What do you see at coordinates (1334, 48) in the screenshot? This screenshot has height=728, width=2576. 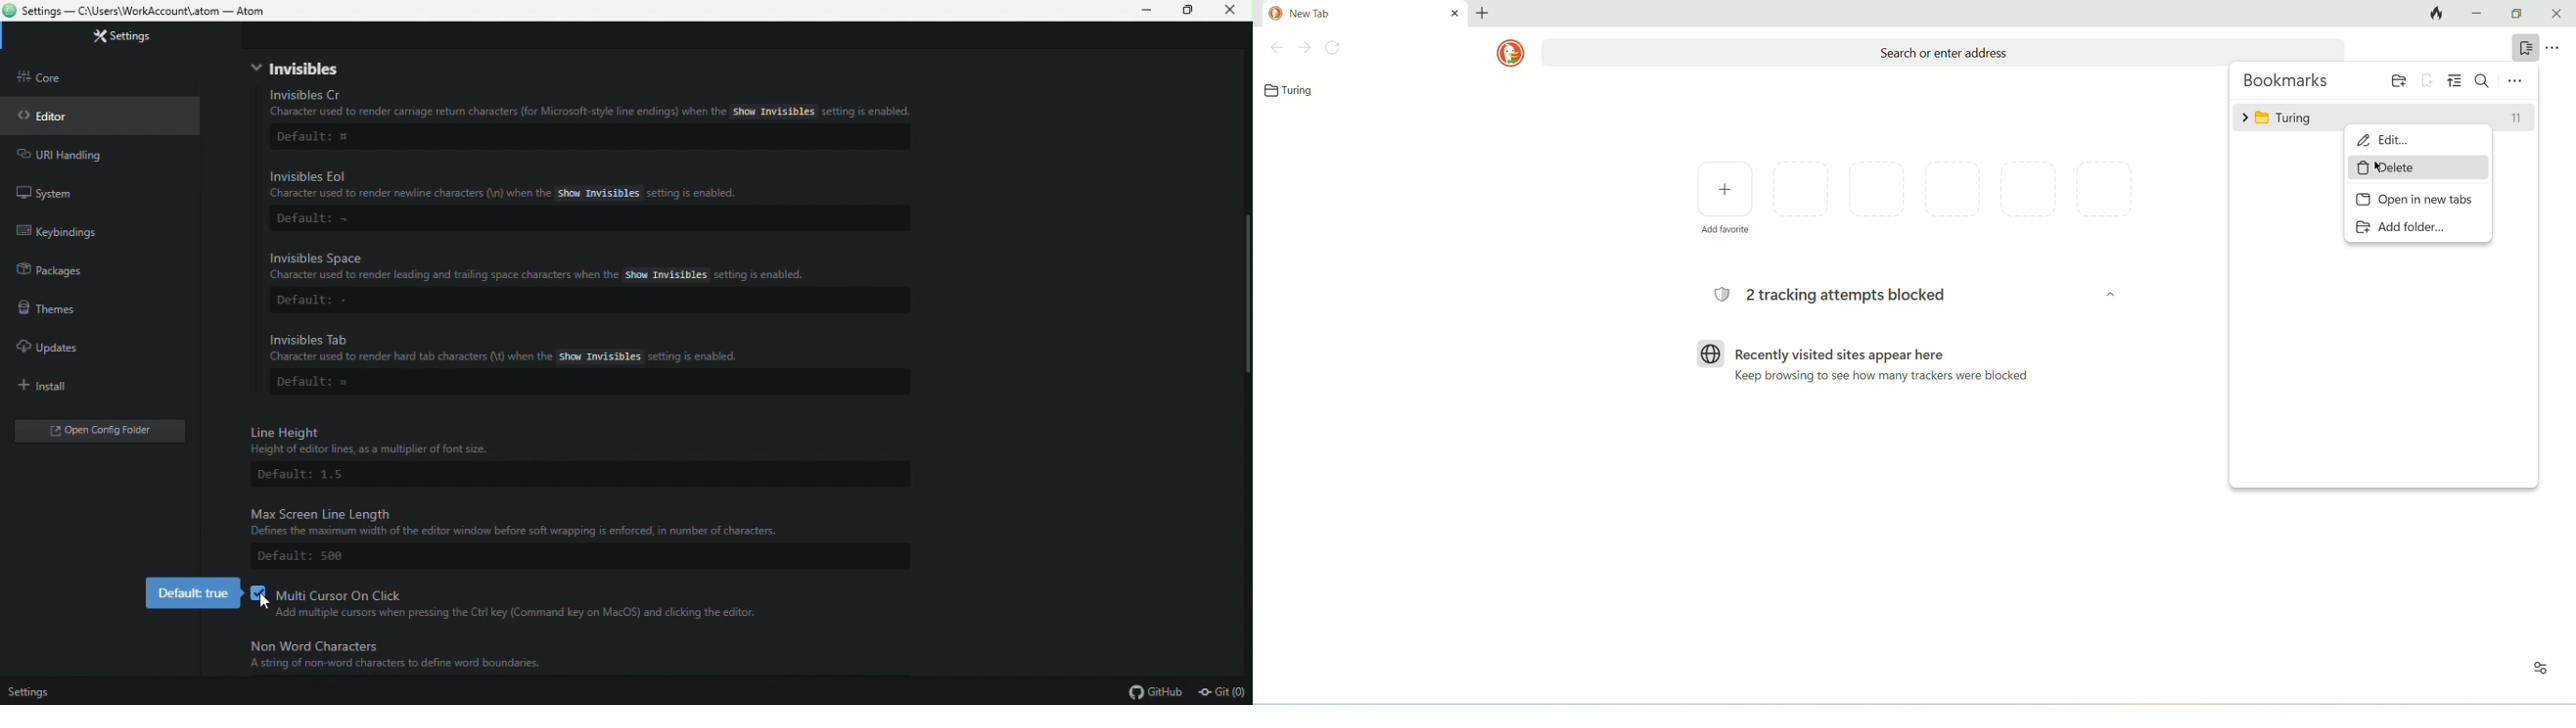 I see `refresh` at bounding box center [1334, 48].